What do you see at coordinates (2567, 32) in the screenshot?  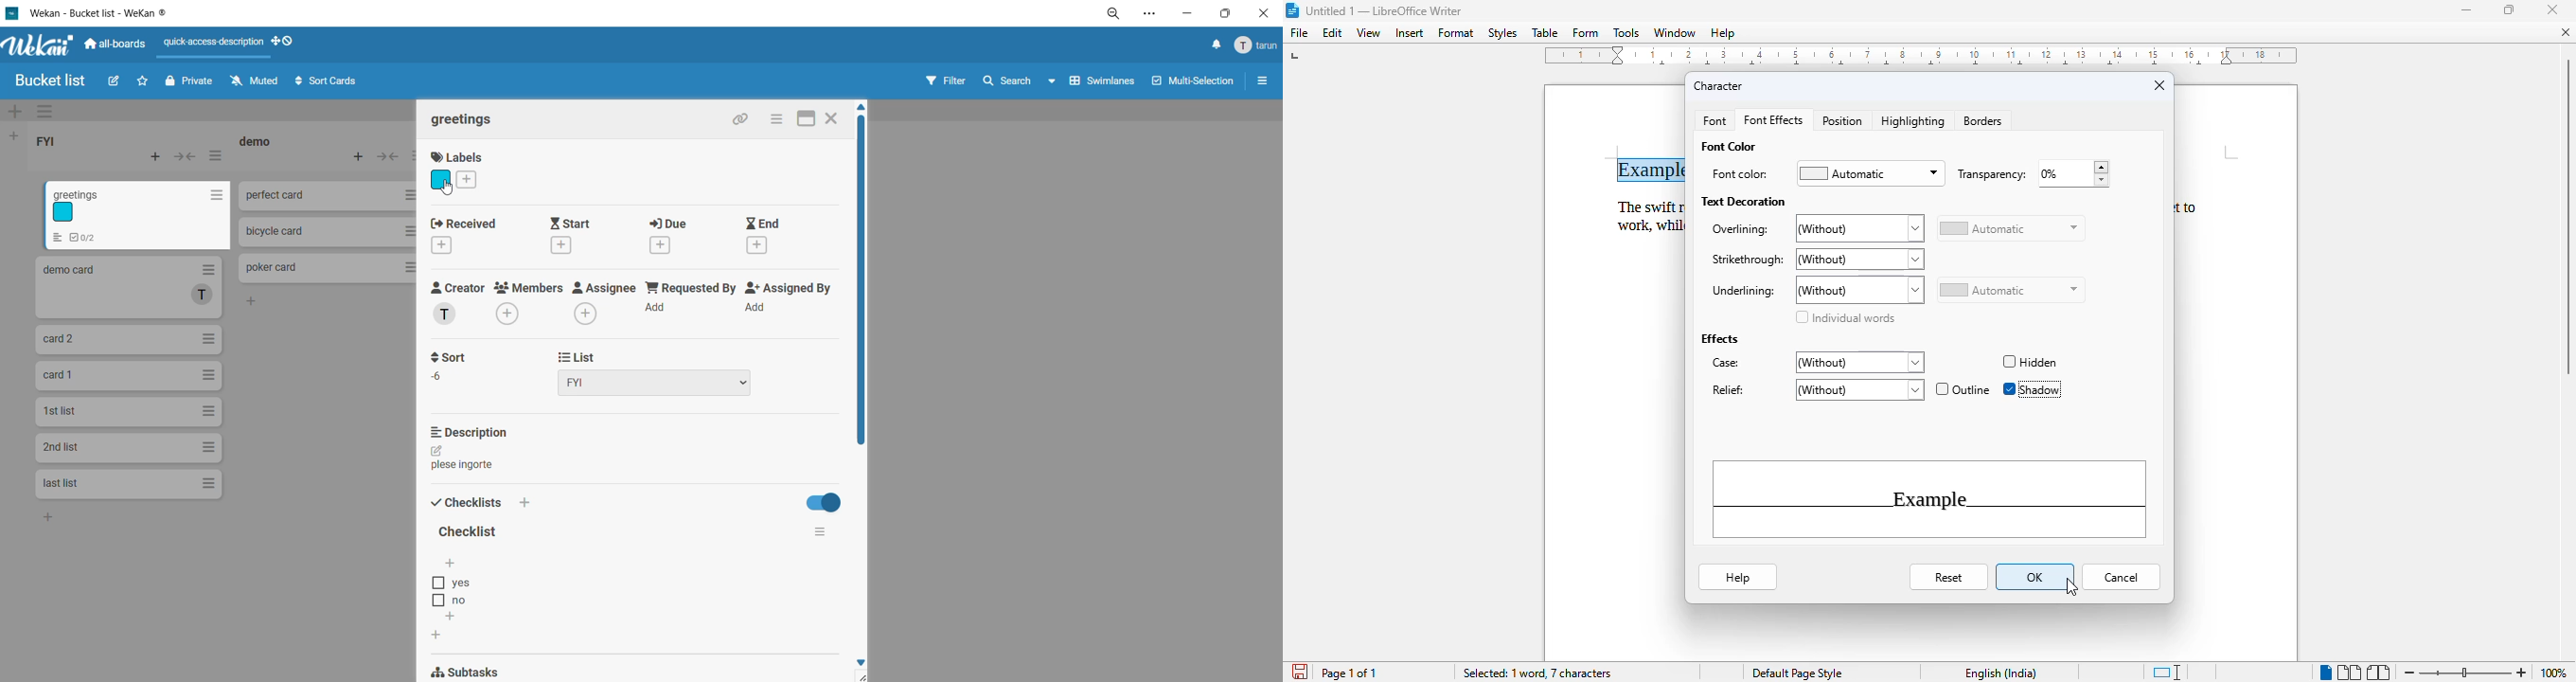 I see `close document` at bounding box center [2567, 32].